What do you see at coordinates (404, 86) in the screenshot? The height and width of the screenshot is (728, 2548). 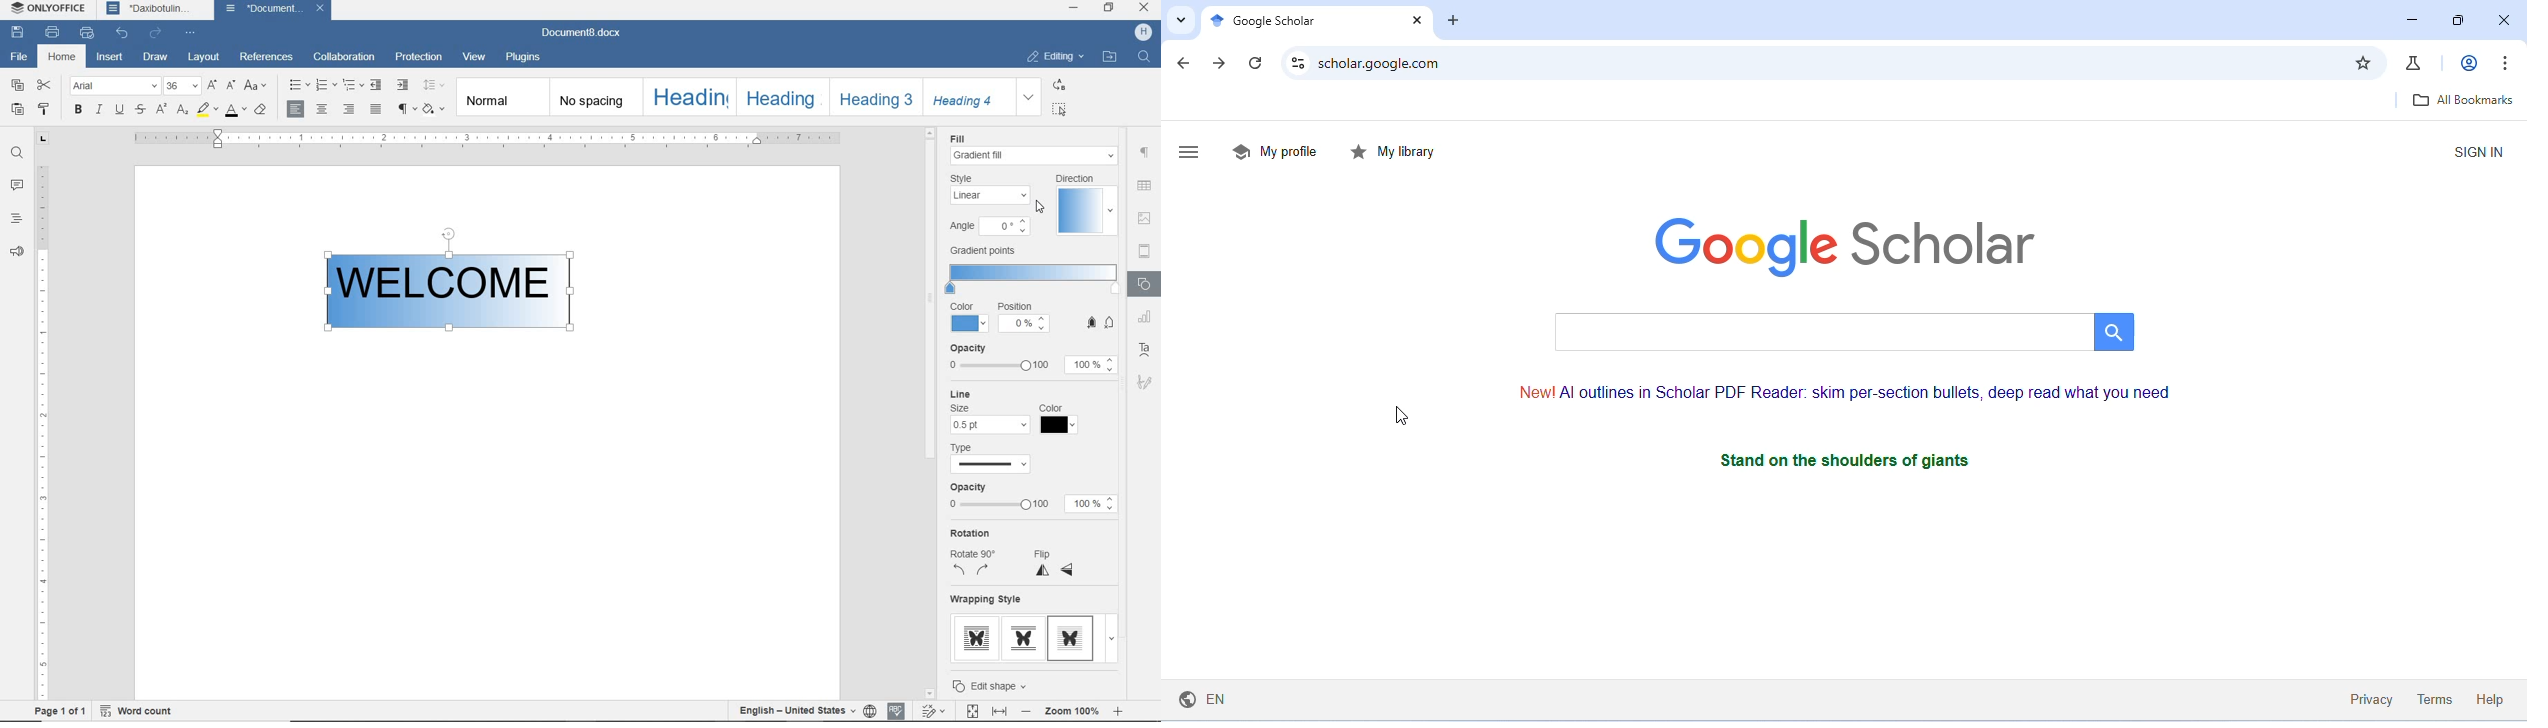 I see `INCREASE INDENT` at bounding box center [404, 86].